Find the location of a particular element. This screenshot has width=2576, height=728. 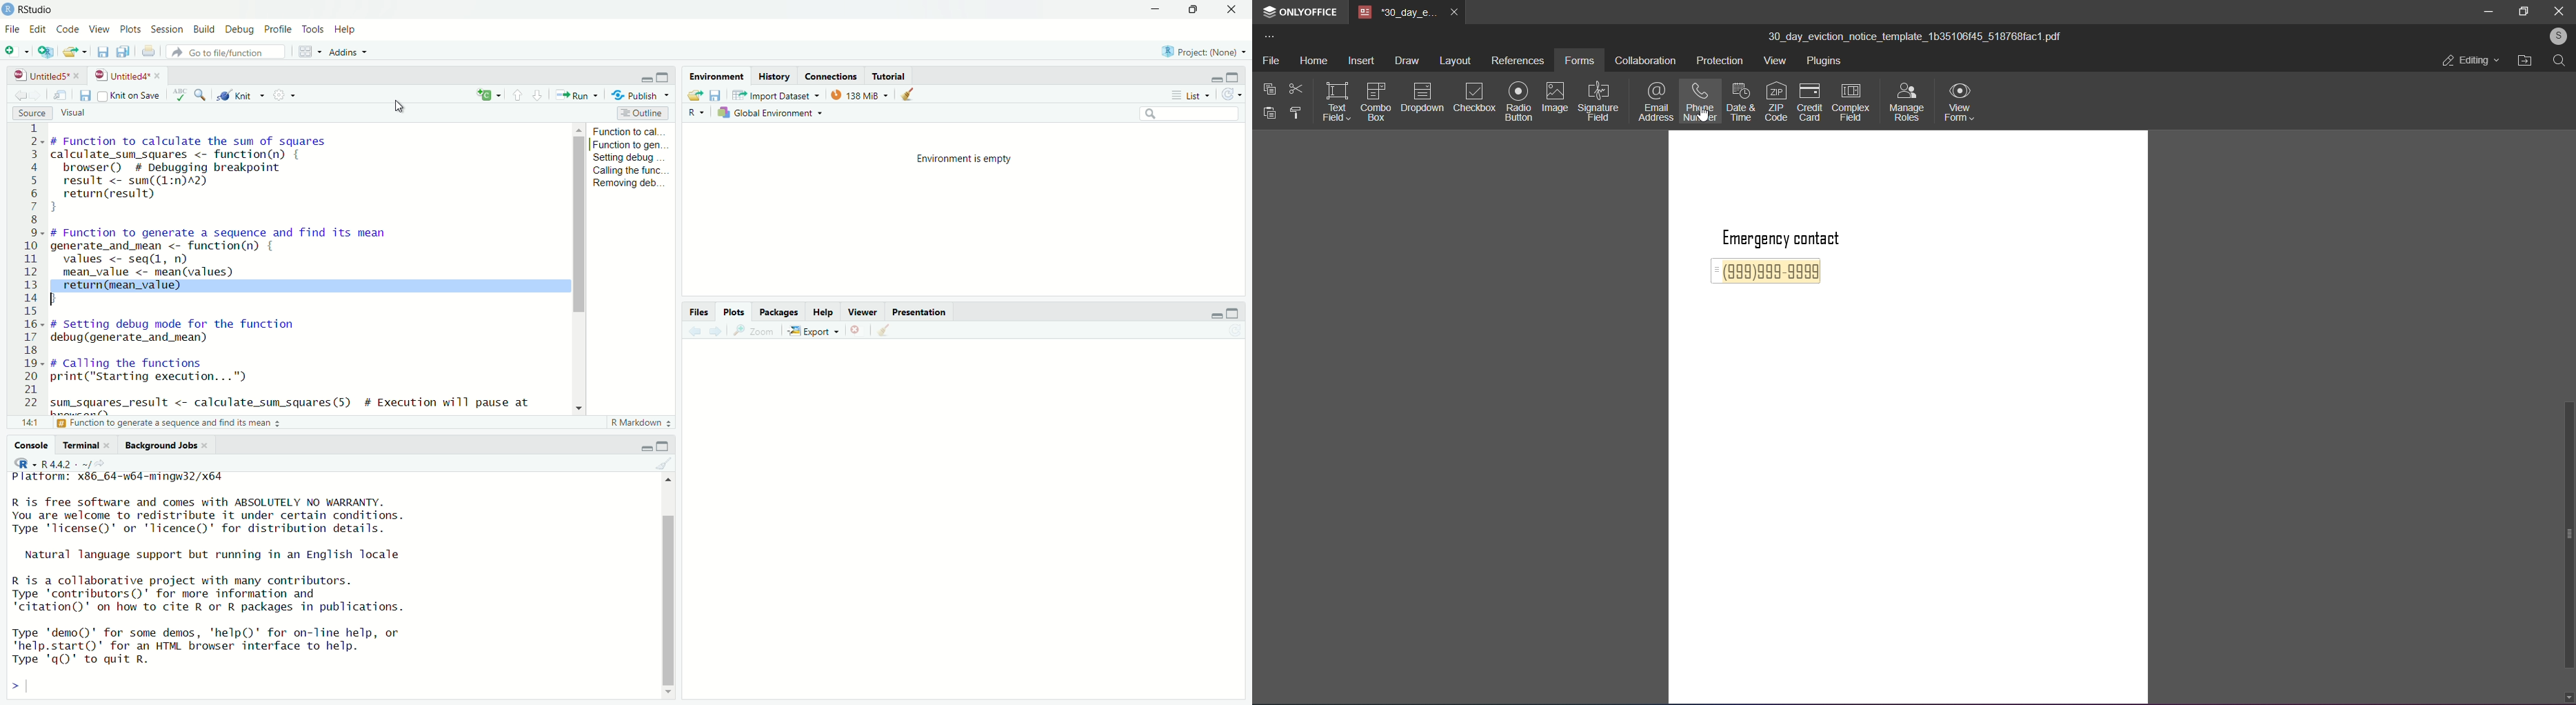

R is free software and comes with ABSOLUTELY NO WARRANTY.
You are welcome to redistribute it under certain conditions.
Type 'Ticense()' or 'licence()' for distribution details. is located at coordinates (221, 516).